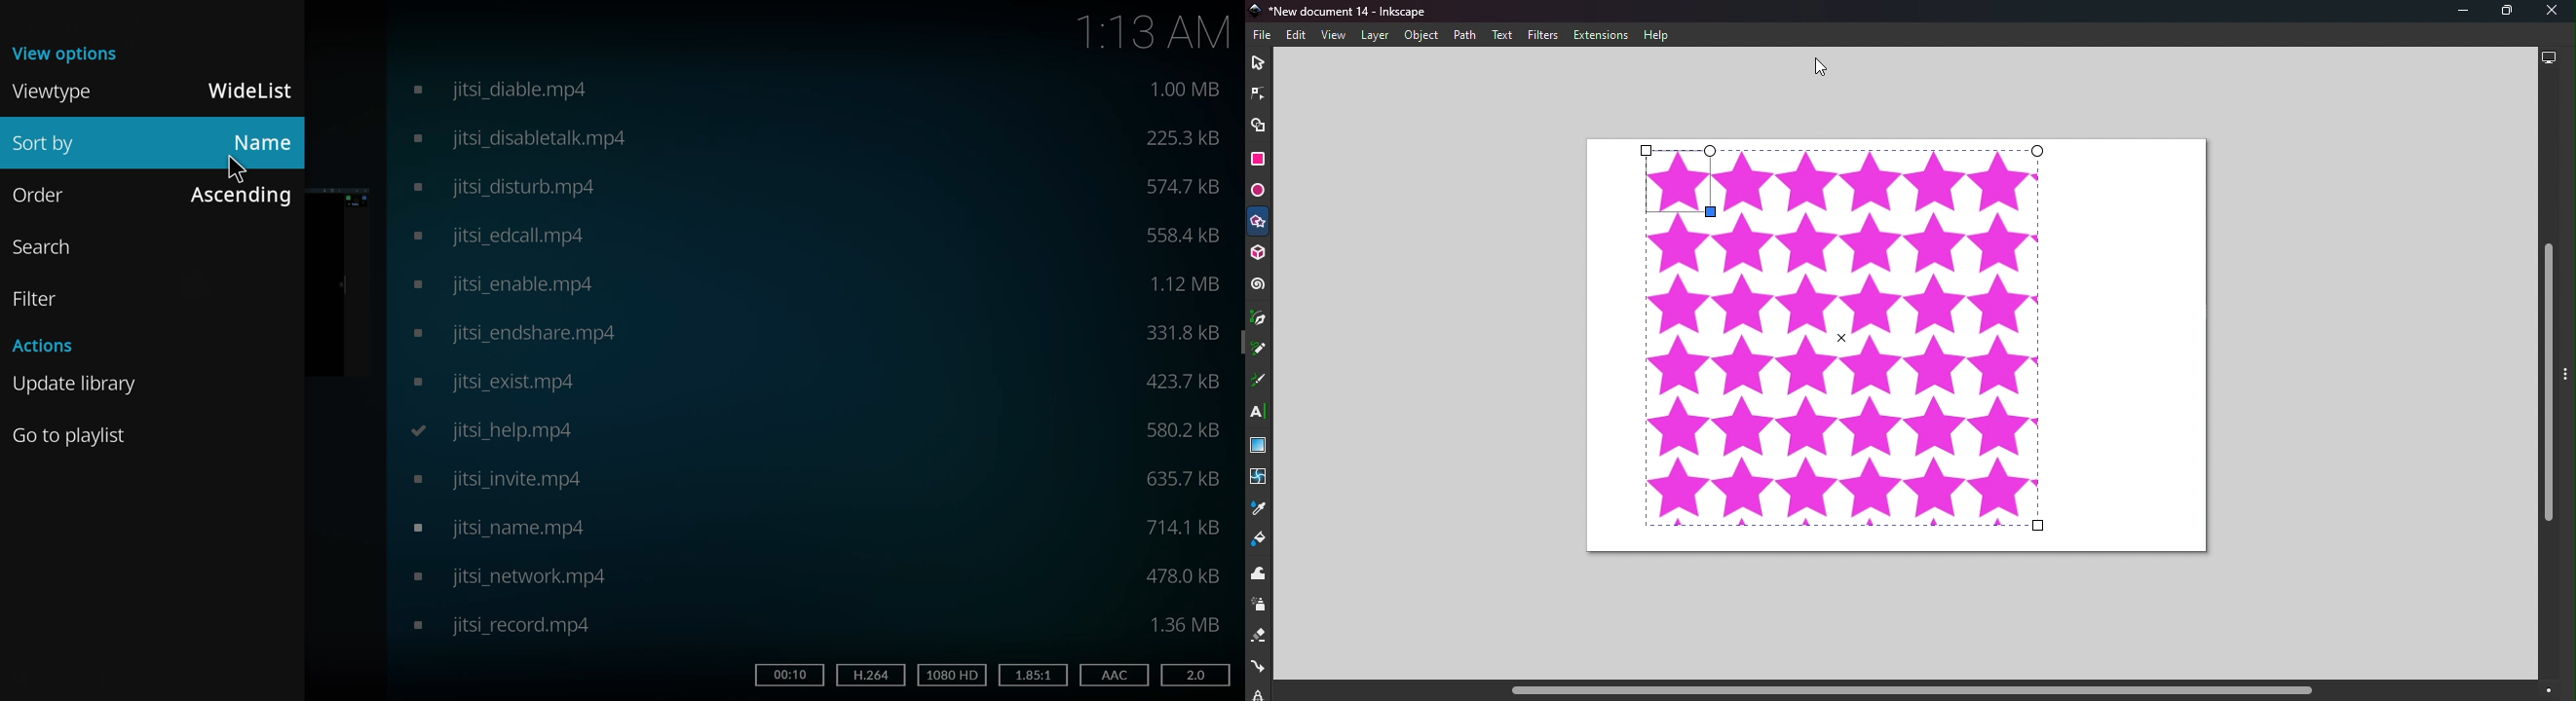 The width and height of the screenshot is (2576, 728). Describe the element at coordinates (504, 236) in the screenshot. I see `video` at that location.